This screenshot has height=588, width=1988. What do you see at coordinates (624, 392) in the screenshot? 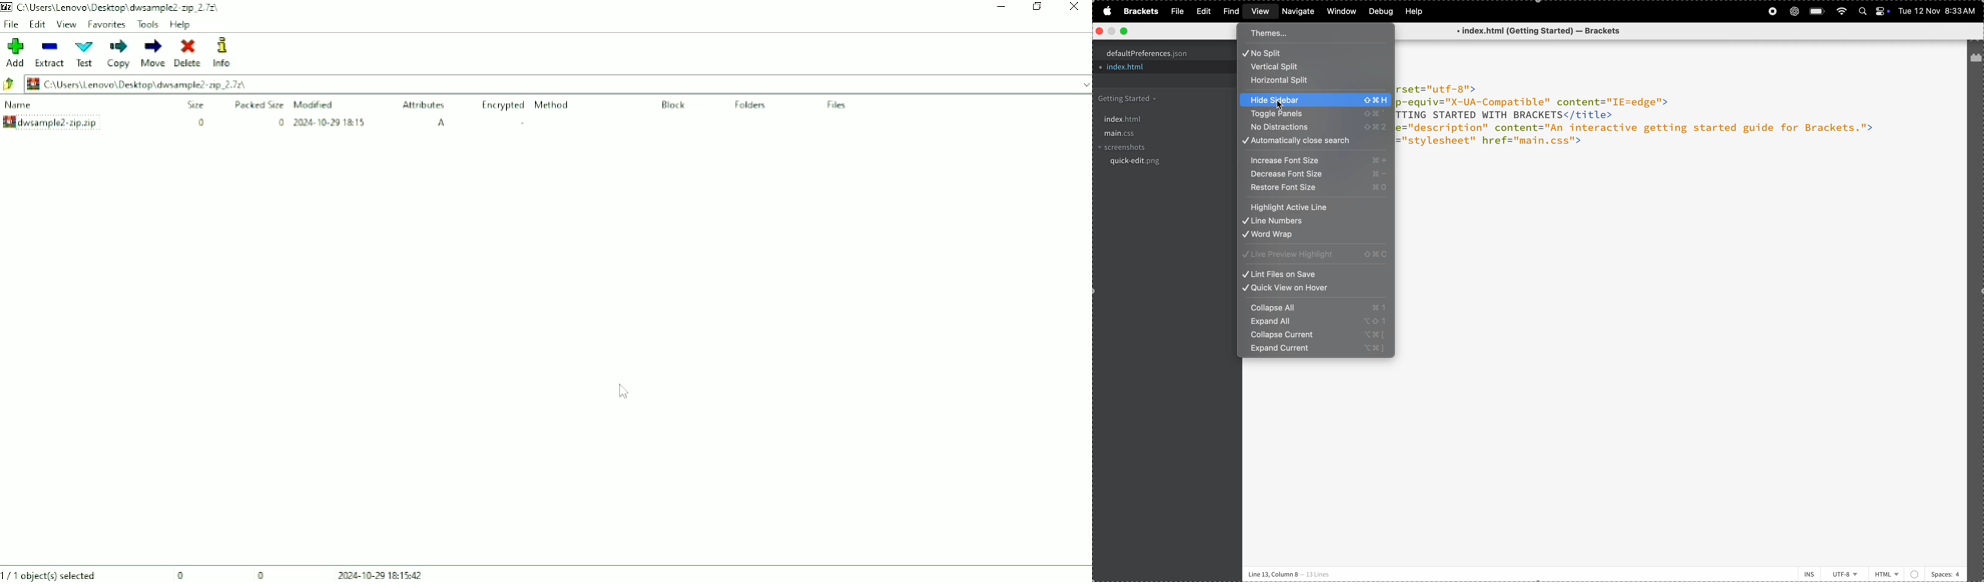
I see `Cursor` at bounding box center [624, 392].